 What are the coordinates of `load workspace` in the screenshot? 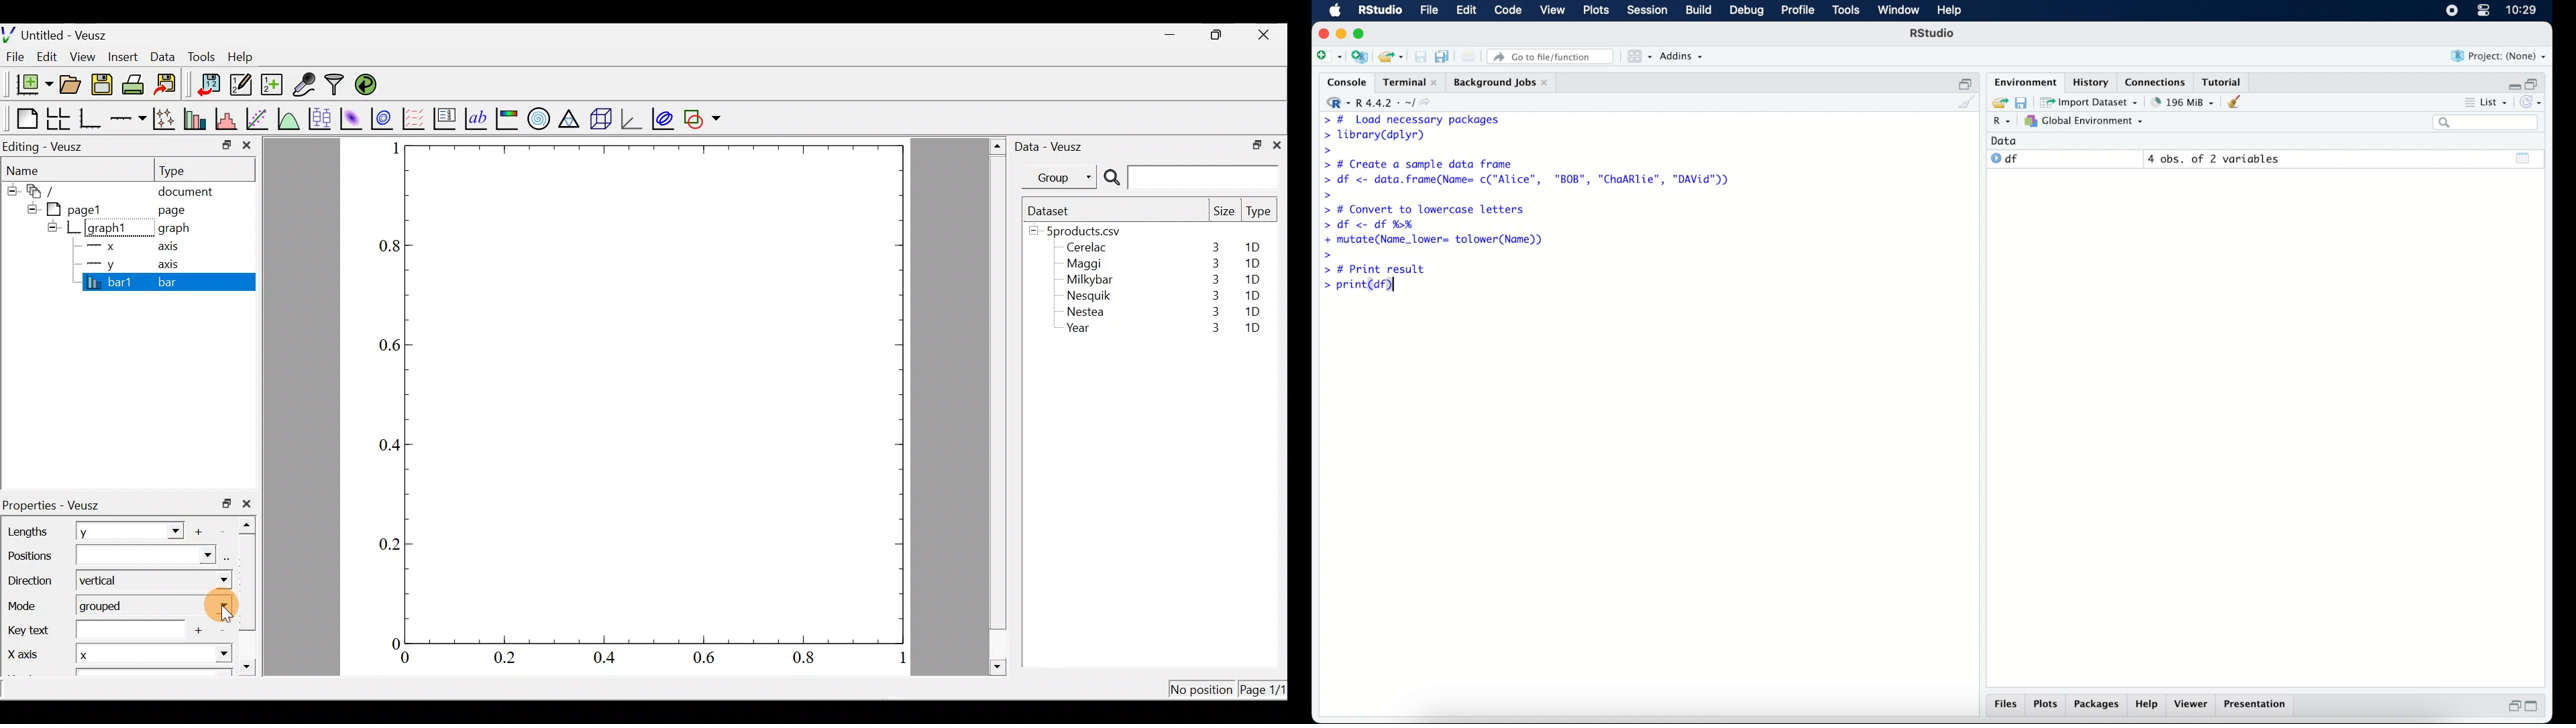 It's located at (1998, 101).